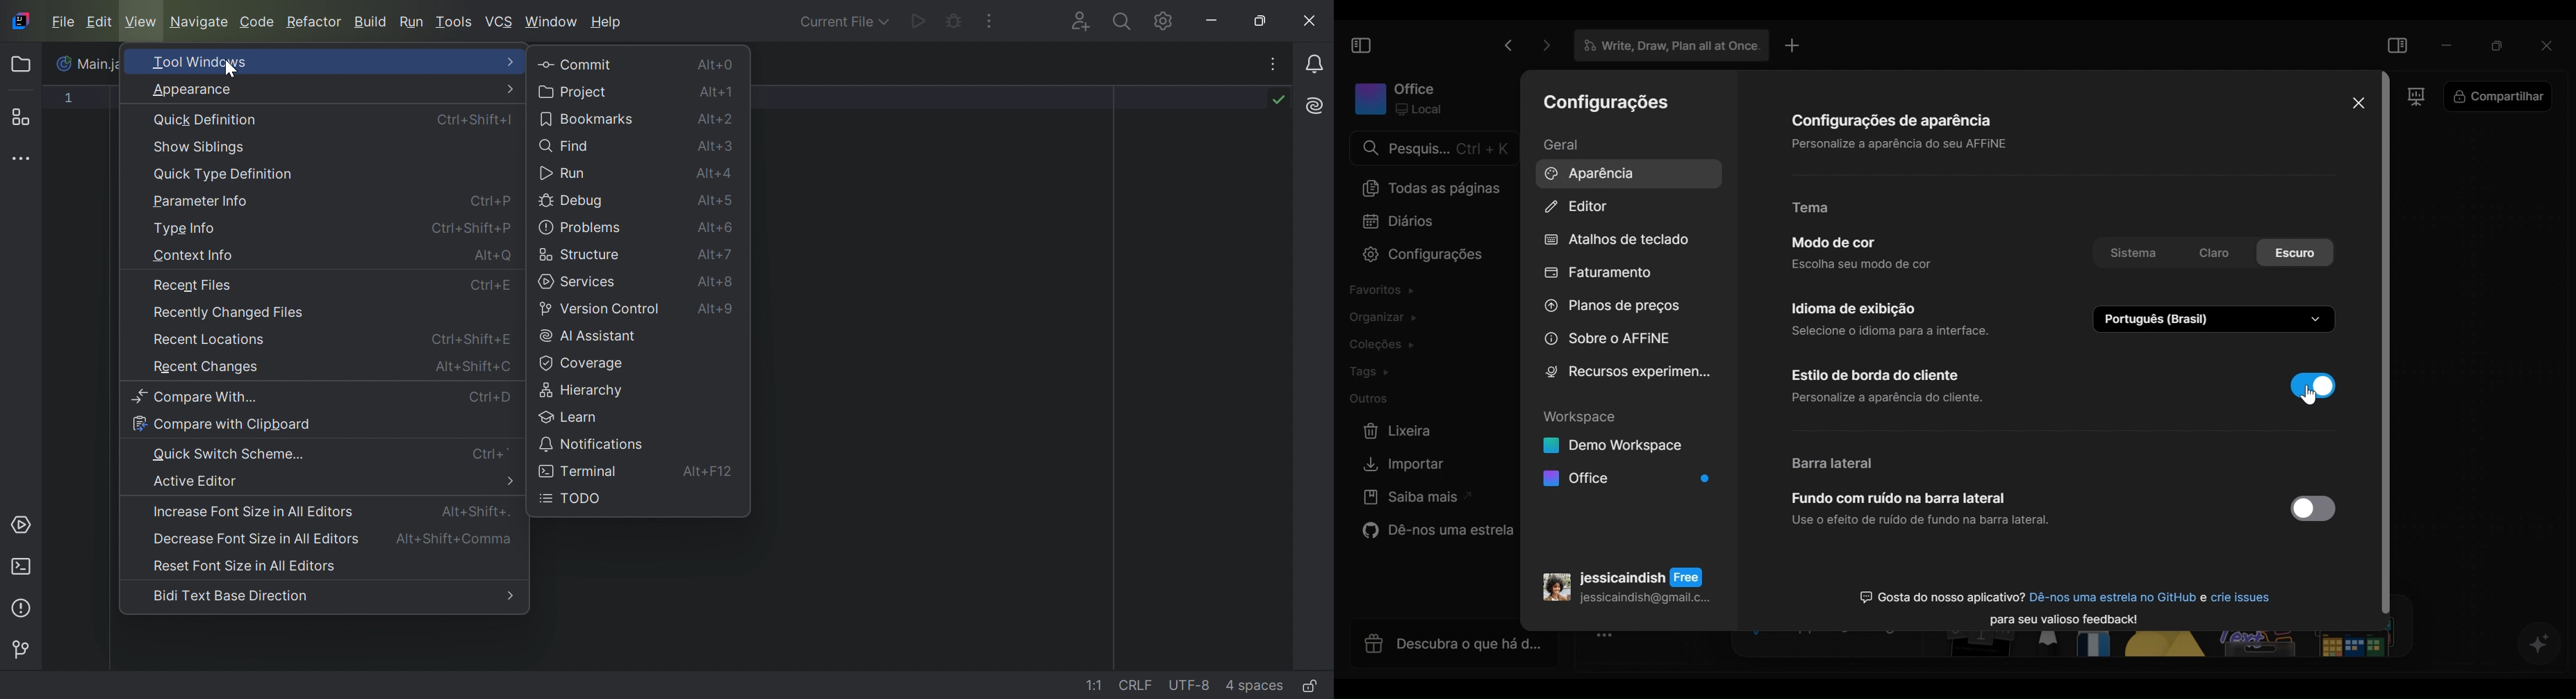  What do you see at coordinates (197, 481) in the screenshot?
I see `Active Editor` at bounding box center [197, 481].